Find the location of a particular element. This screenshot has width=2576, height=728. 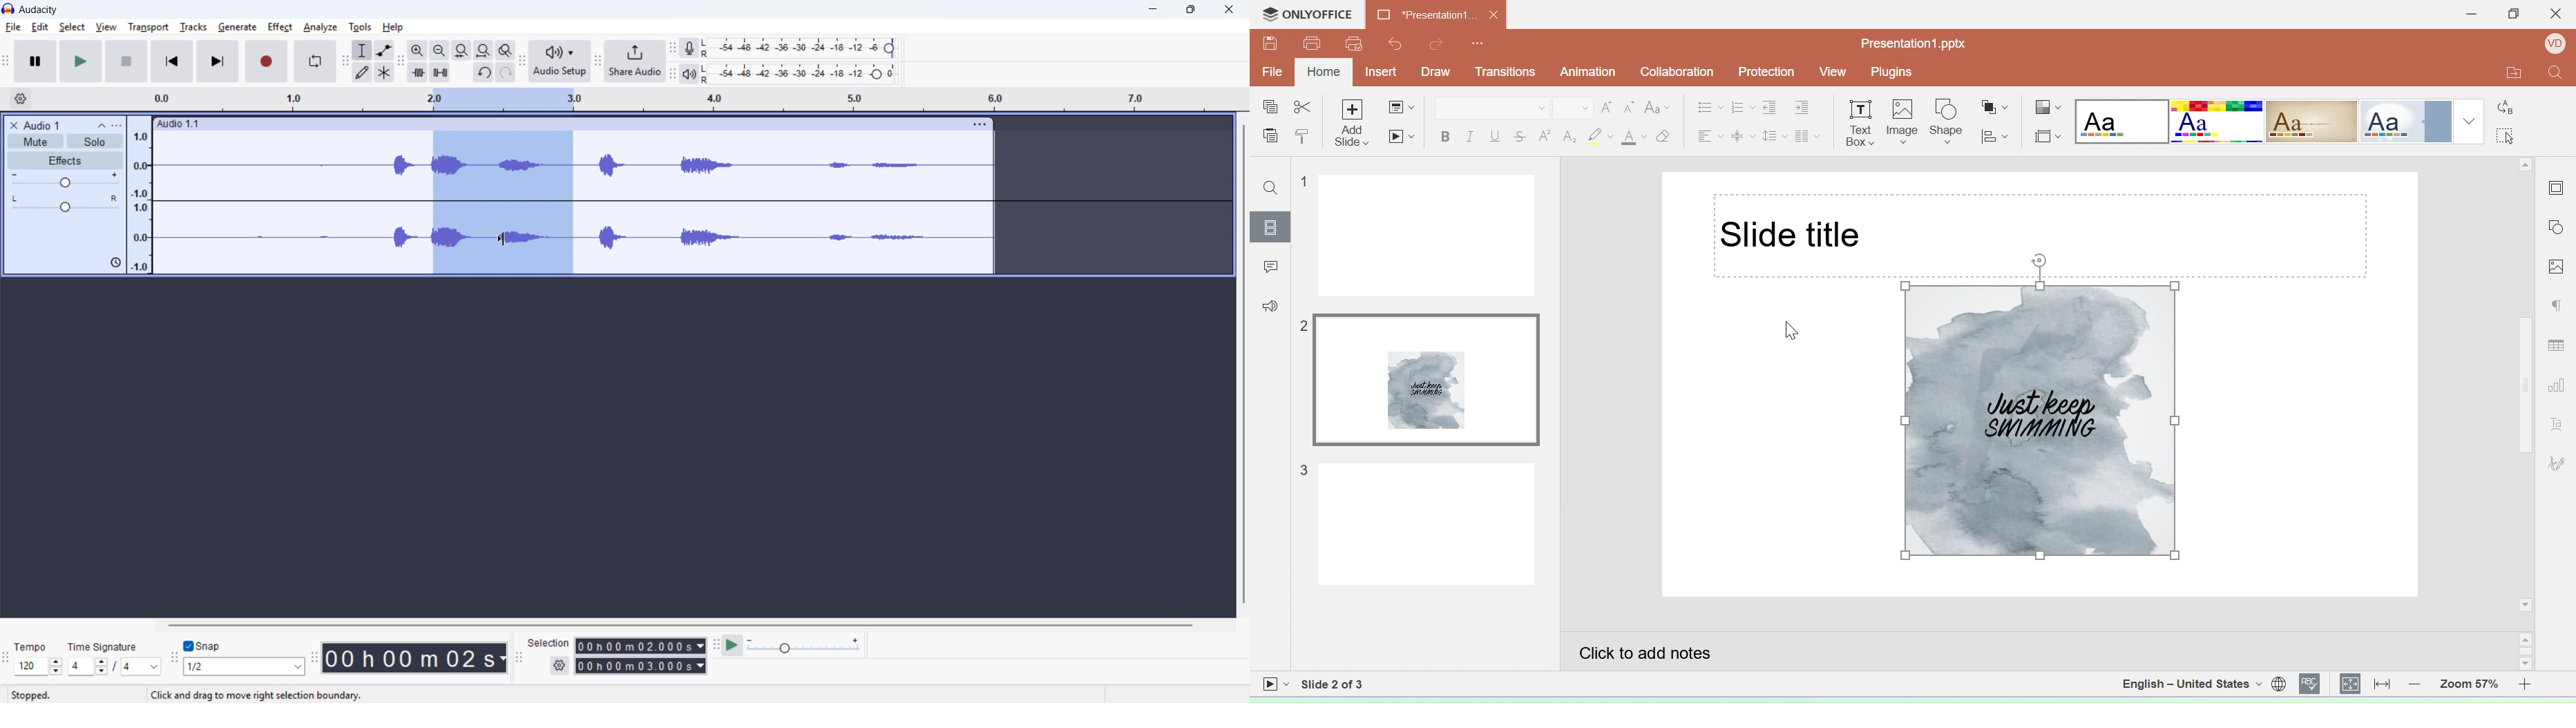

Collapse is located at coordinates (102, 125).